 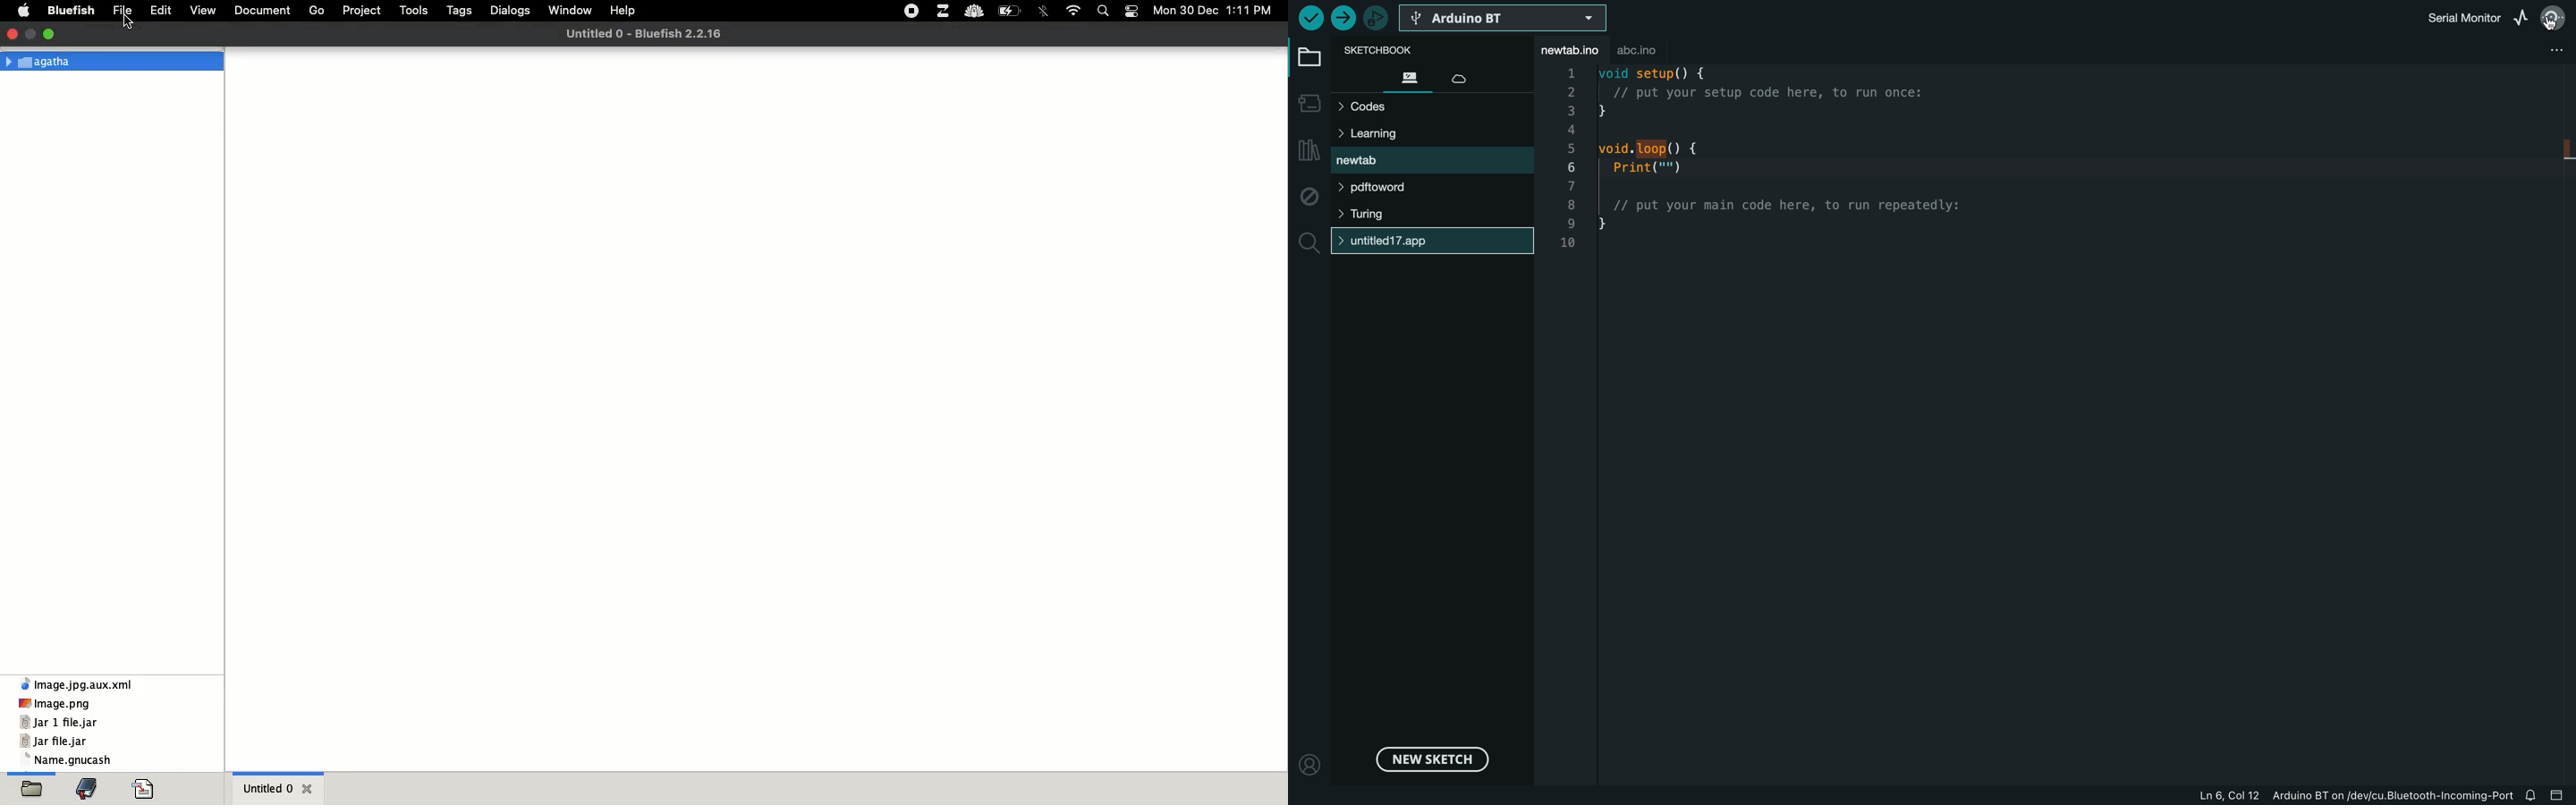 I want to click on go, so click(x=319, y=9).